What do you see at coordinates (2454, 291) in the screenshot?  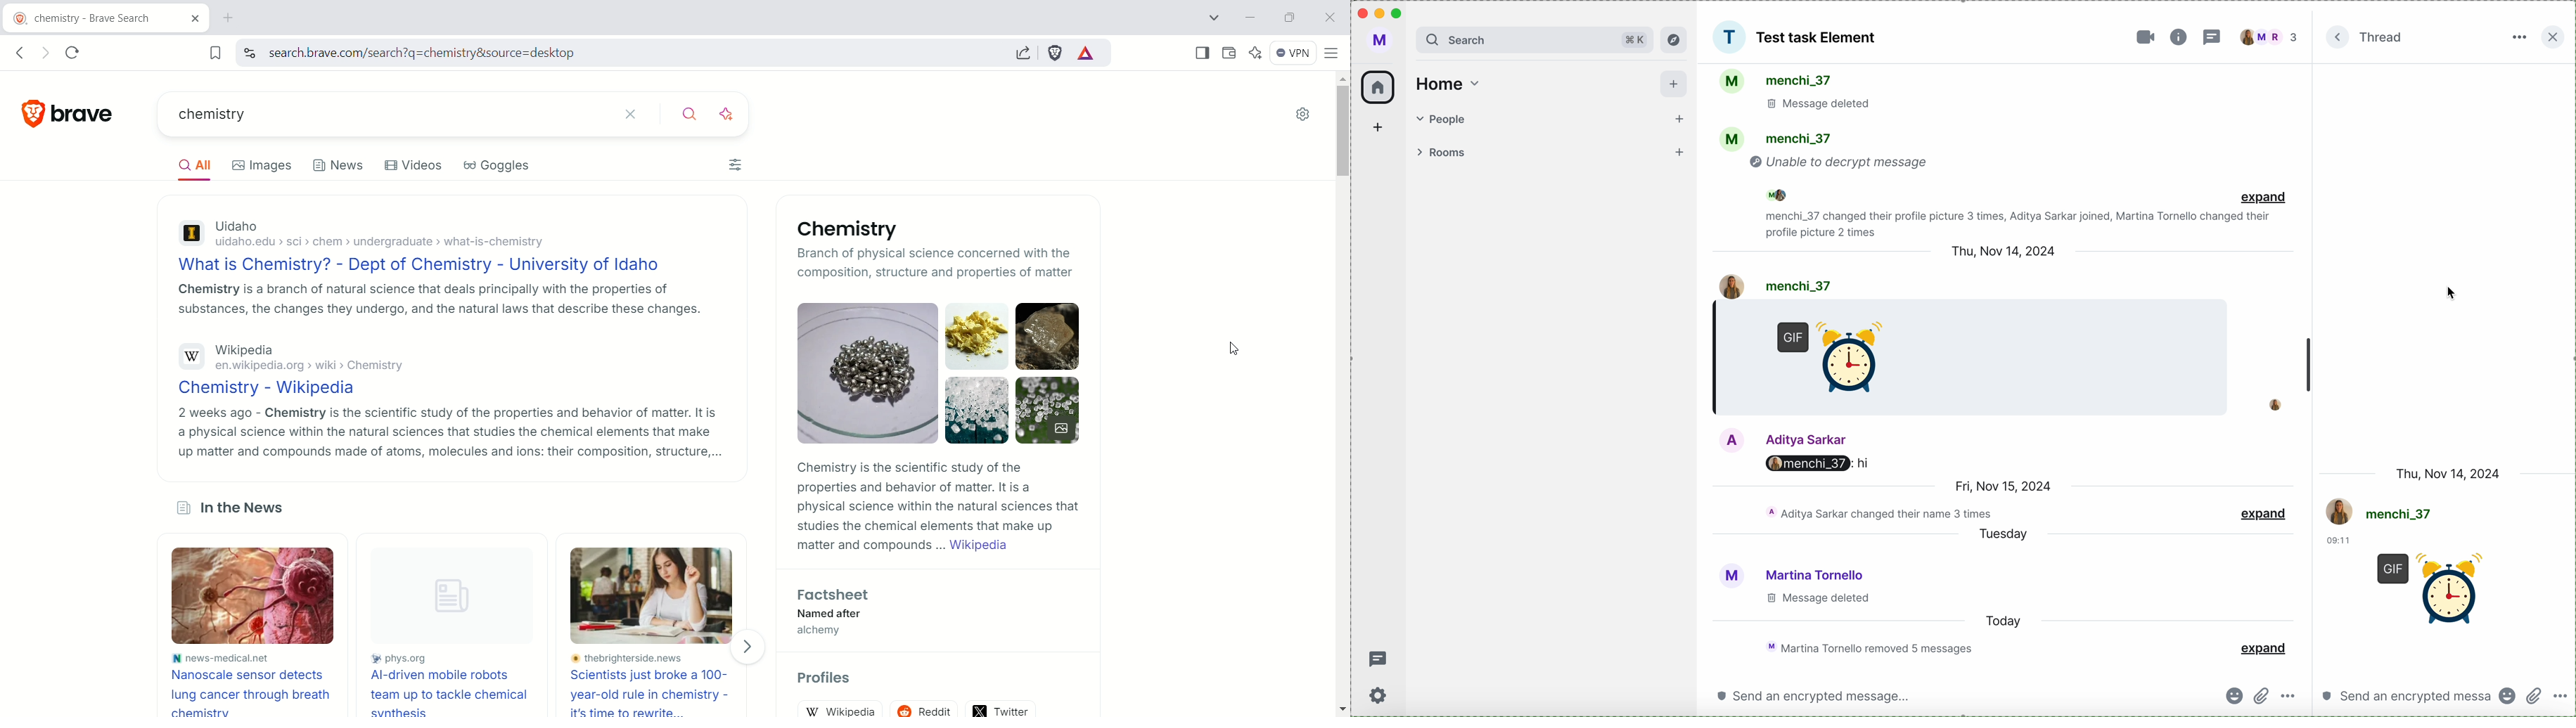 I see `mouse` at bounding box center [2454, 291].